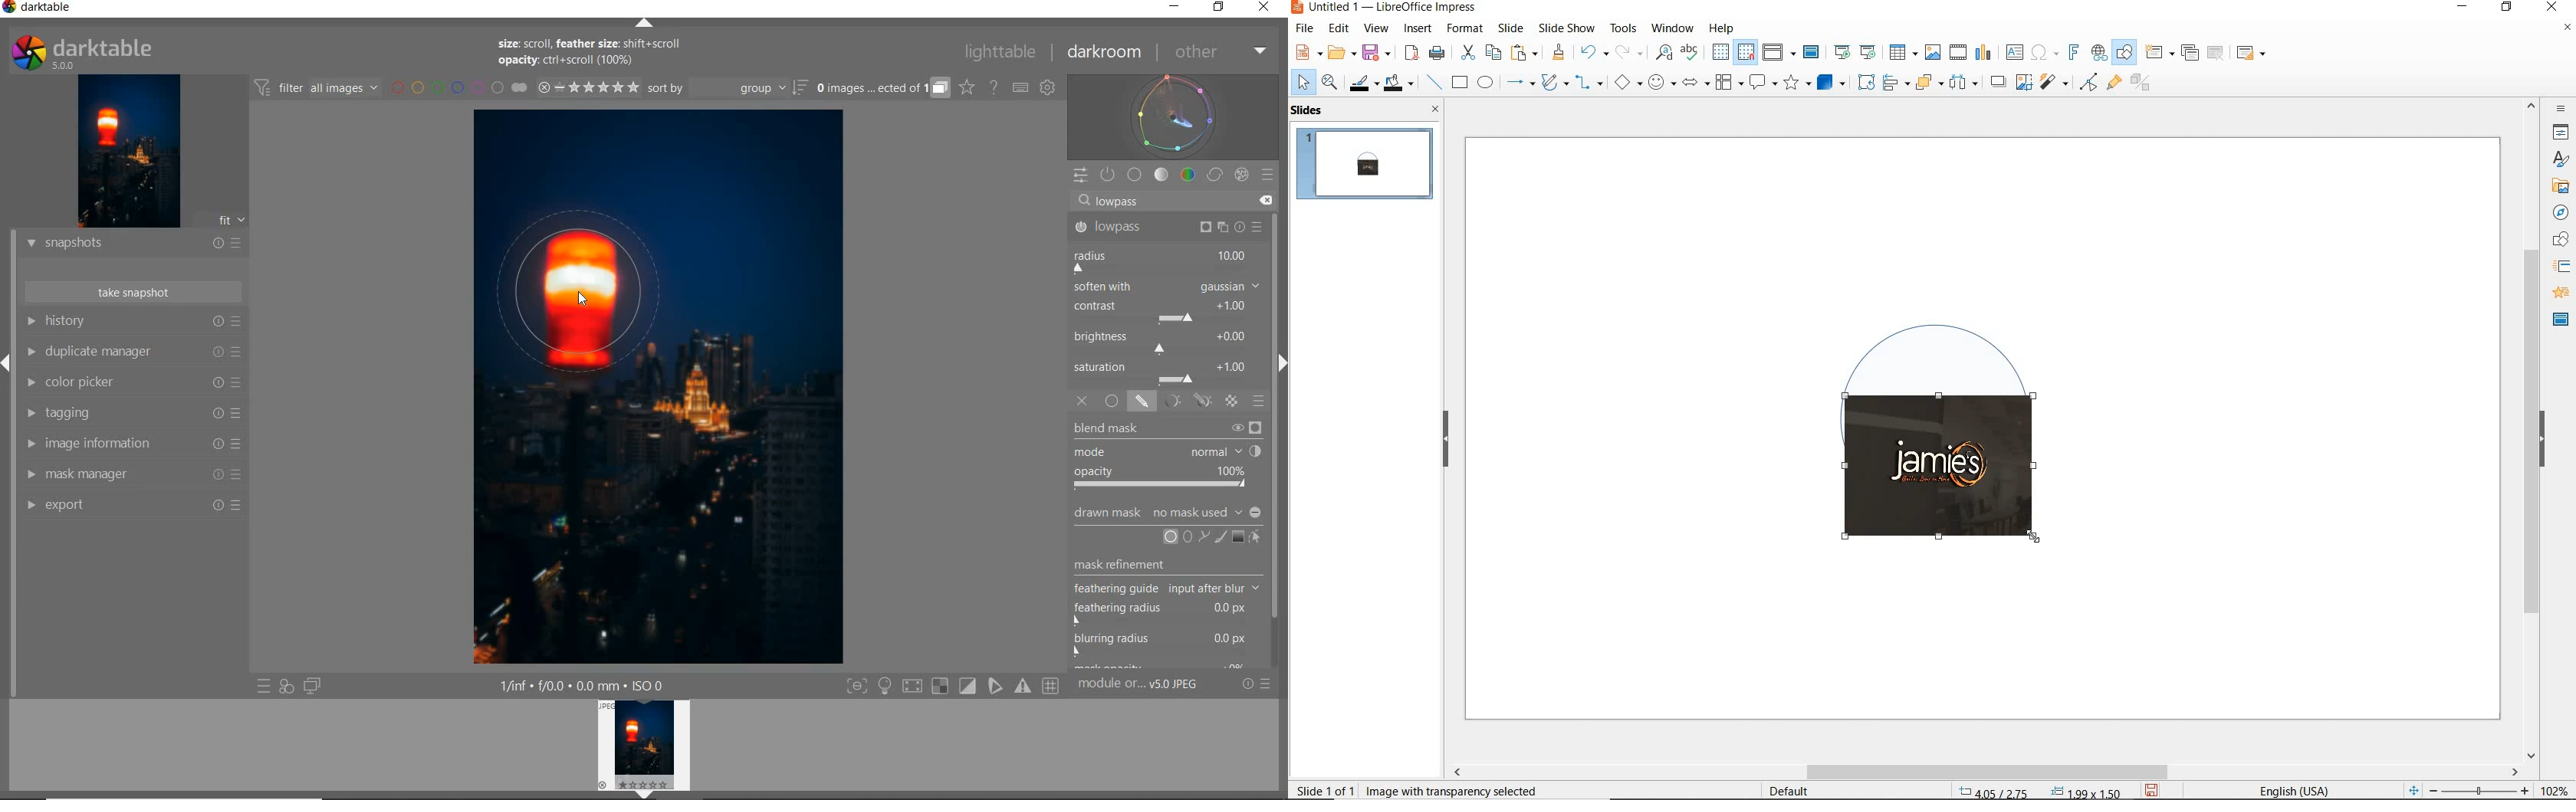 The height and width of the screenshot is (812, 2576). Describe the element at coordinates (2559, 132) in the screenshot. I see `properties` at that location.